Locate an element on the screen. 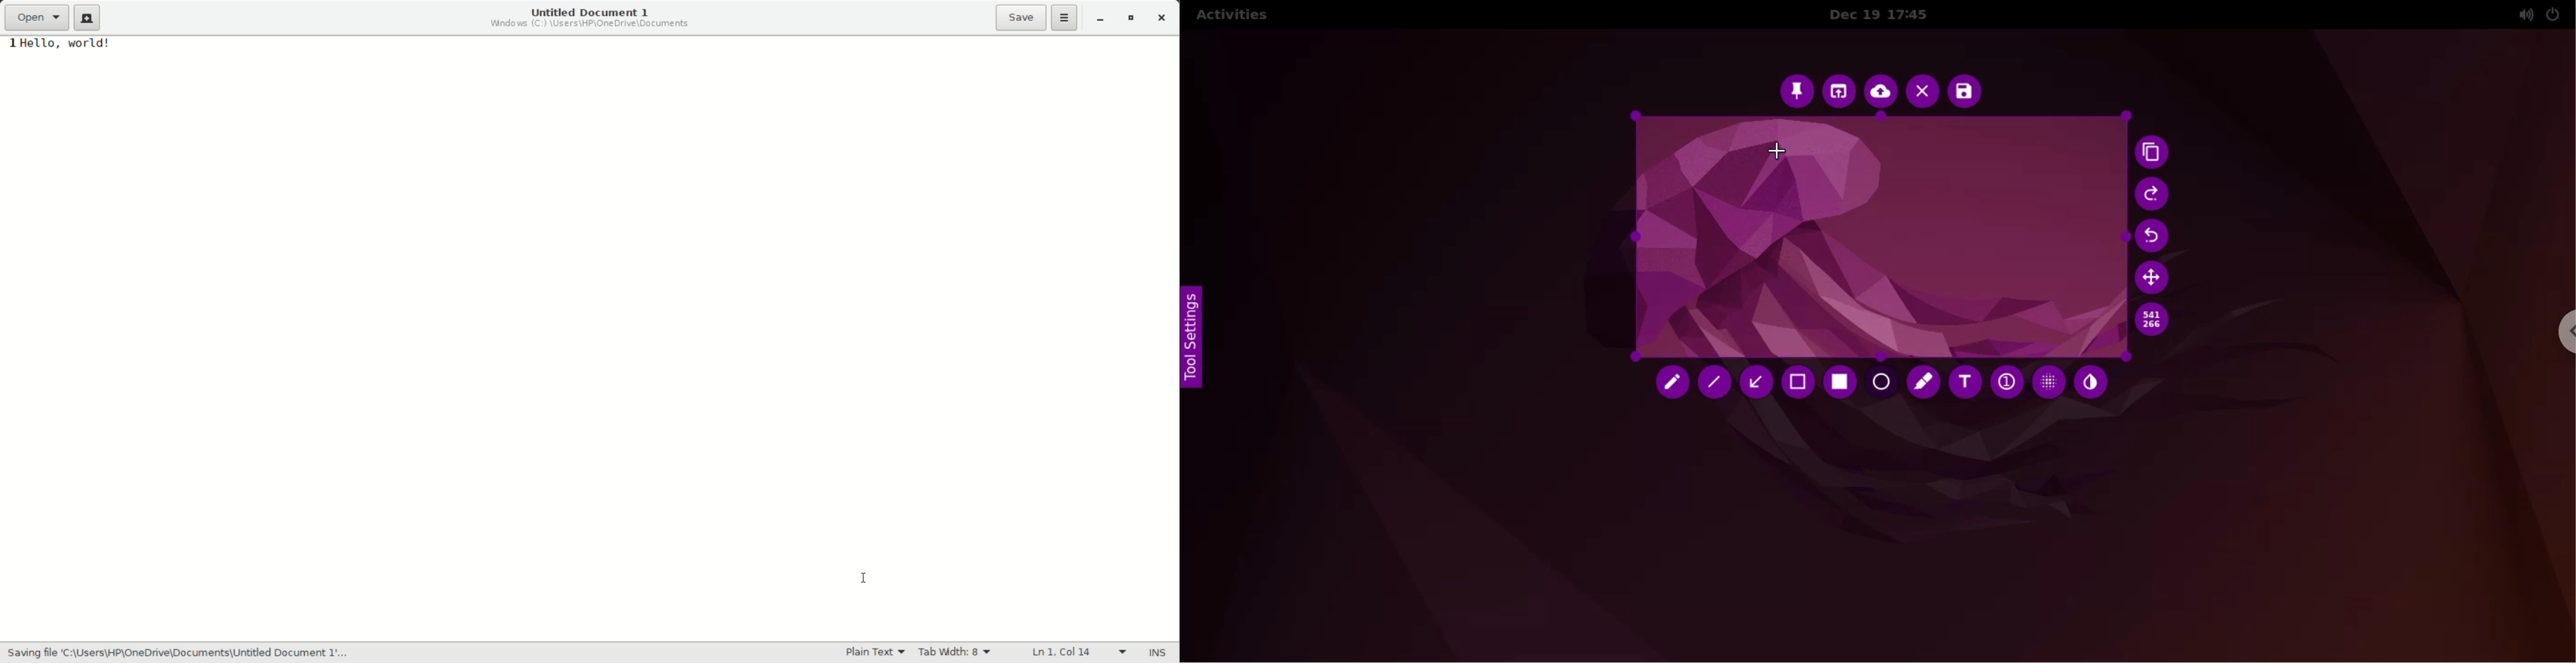  pencil tool is located at coordinates (1673, 385).